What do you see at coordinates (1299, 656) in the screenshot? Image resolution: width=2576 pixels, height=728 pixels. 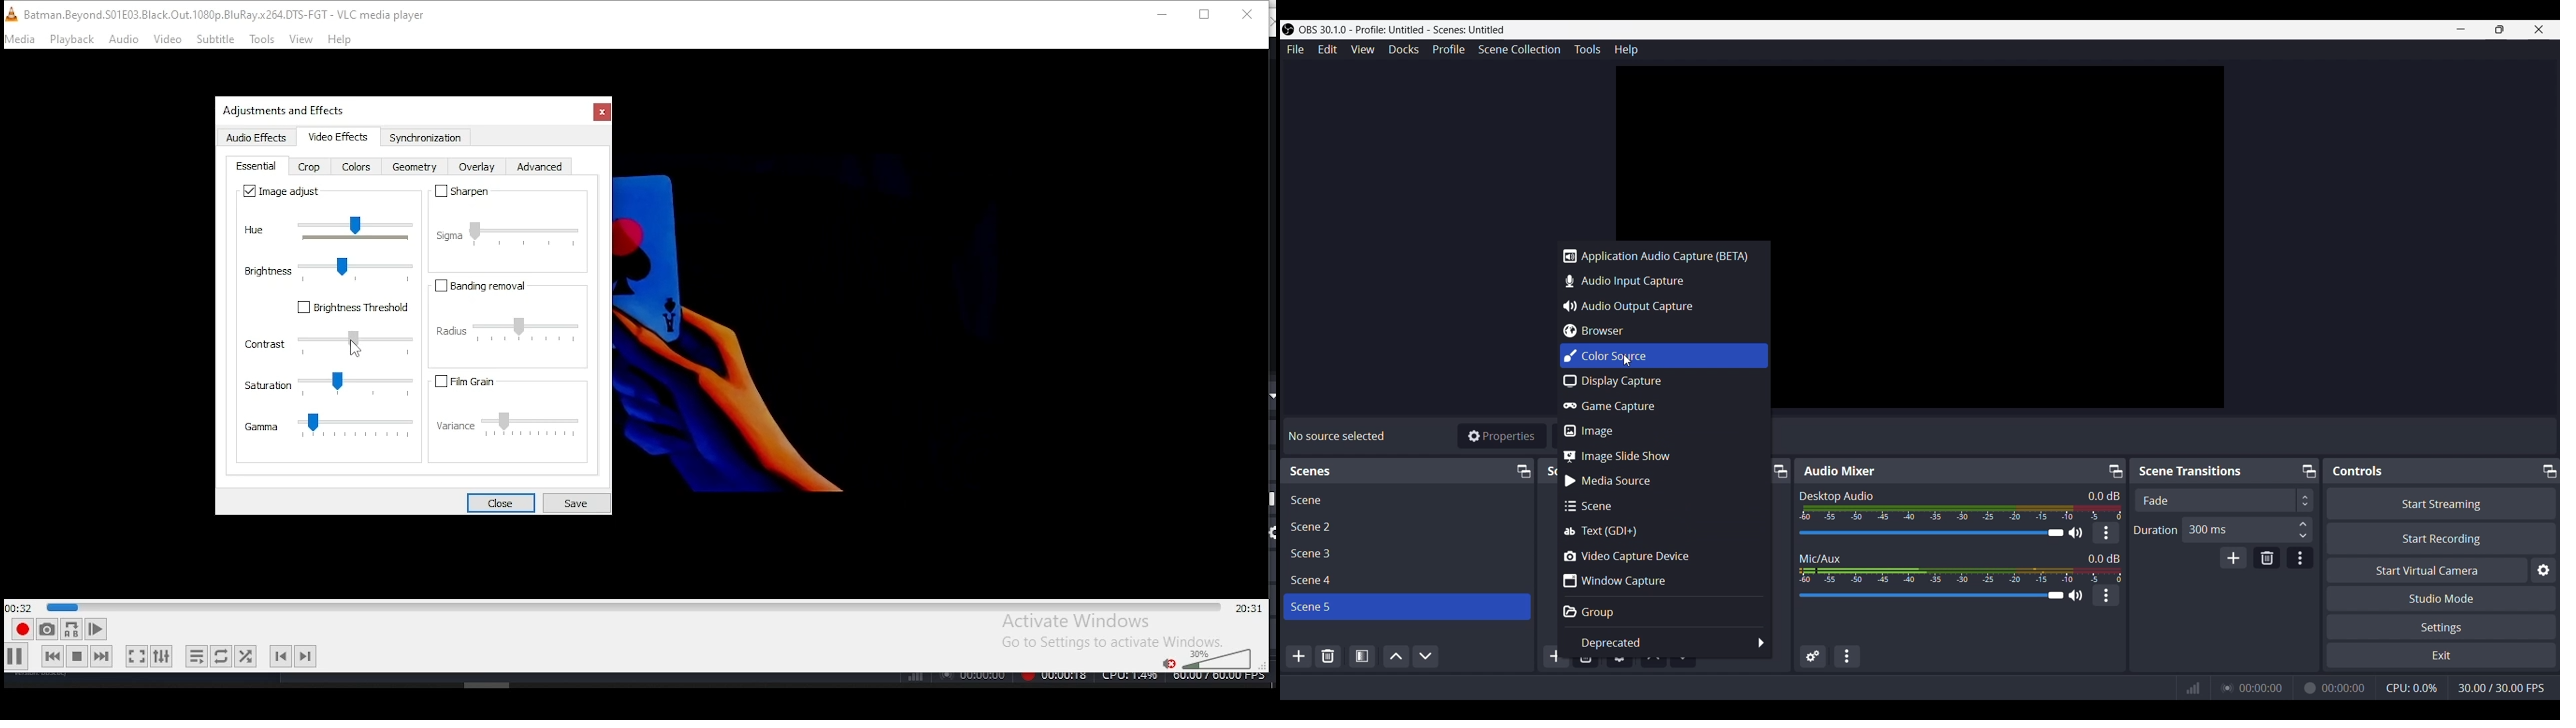 I see `Add Scene` at bounding box center [1299, 656].